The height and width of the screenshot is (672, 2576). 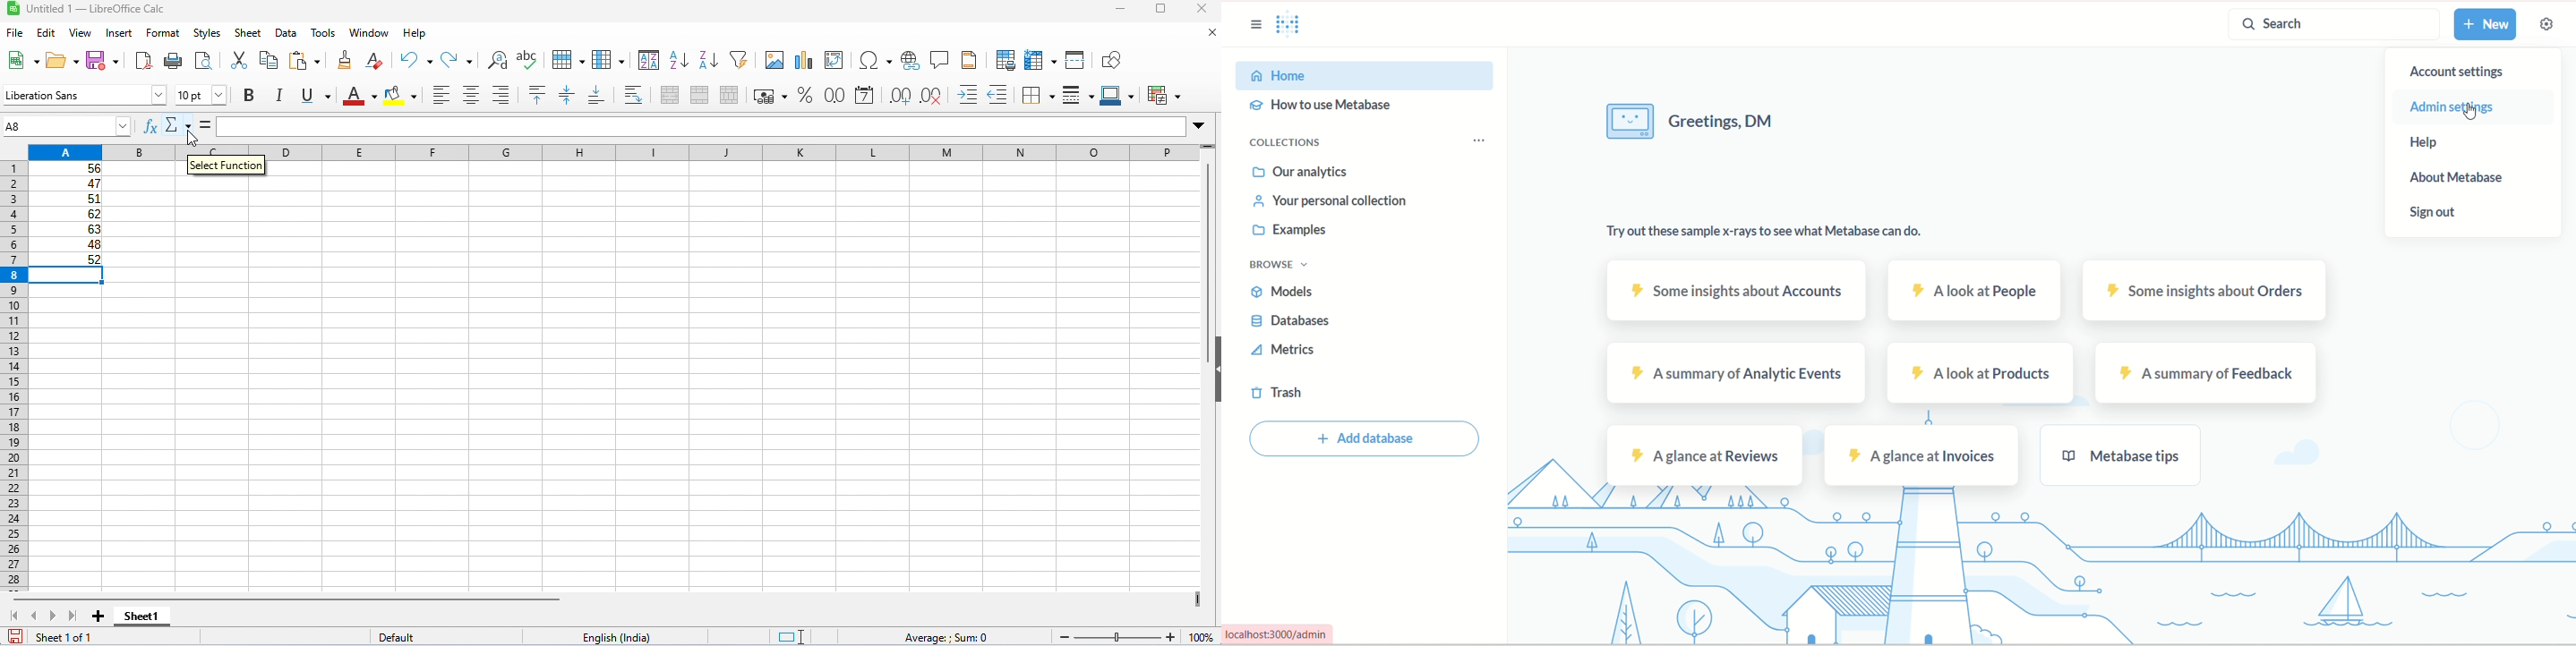 I want to click on sign out, so click(x=2437, y=215).